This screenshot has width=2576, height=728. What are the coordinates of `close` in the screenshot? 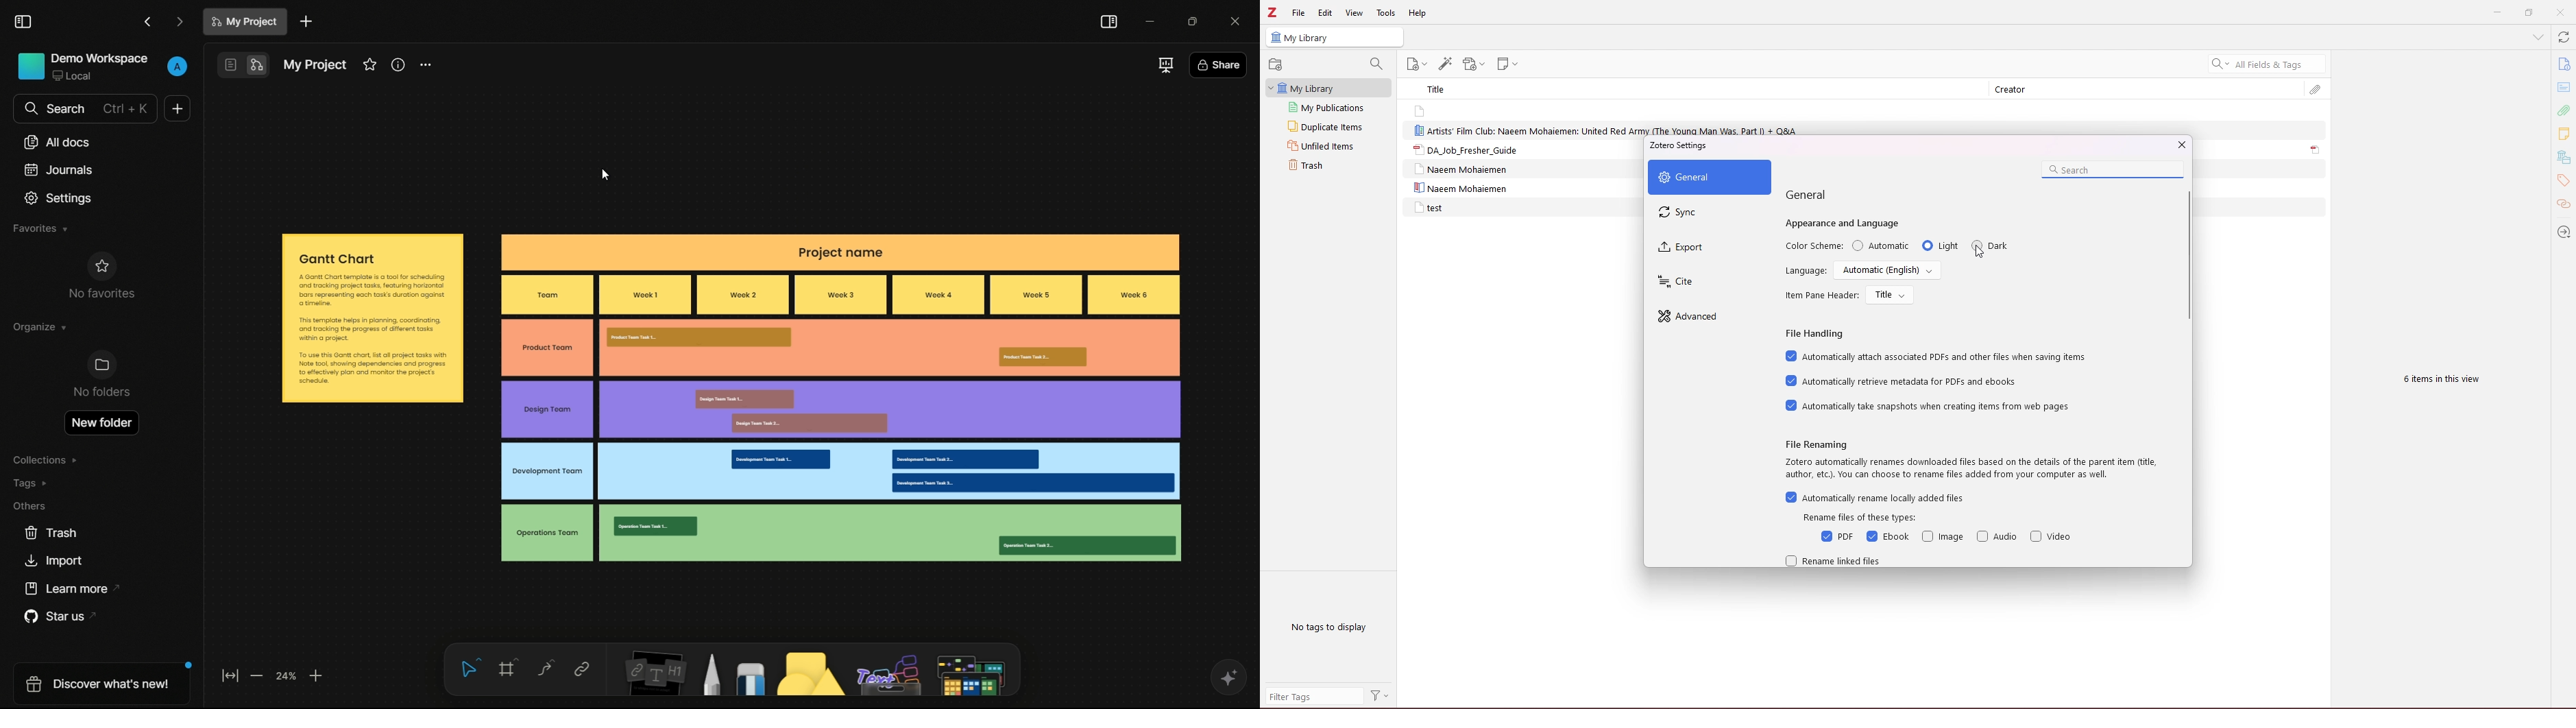 It's located at (2180, 145).